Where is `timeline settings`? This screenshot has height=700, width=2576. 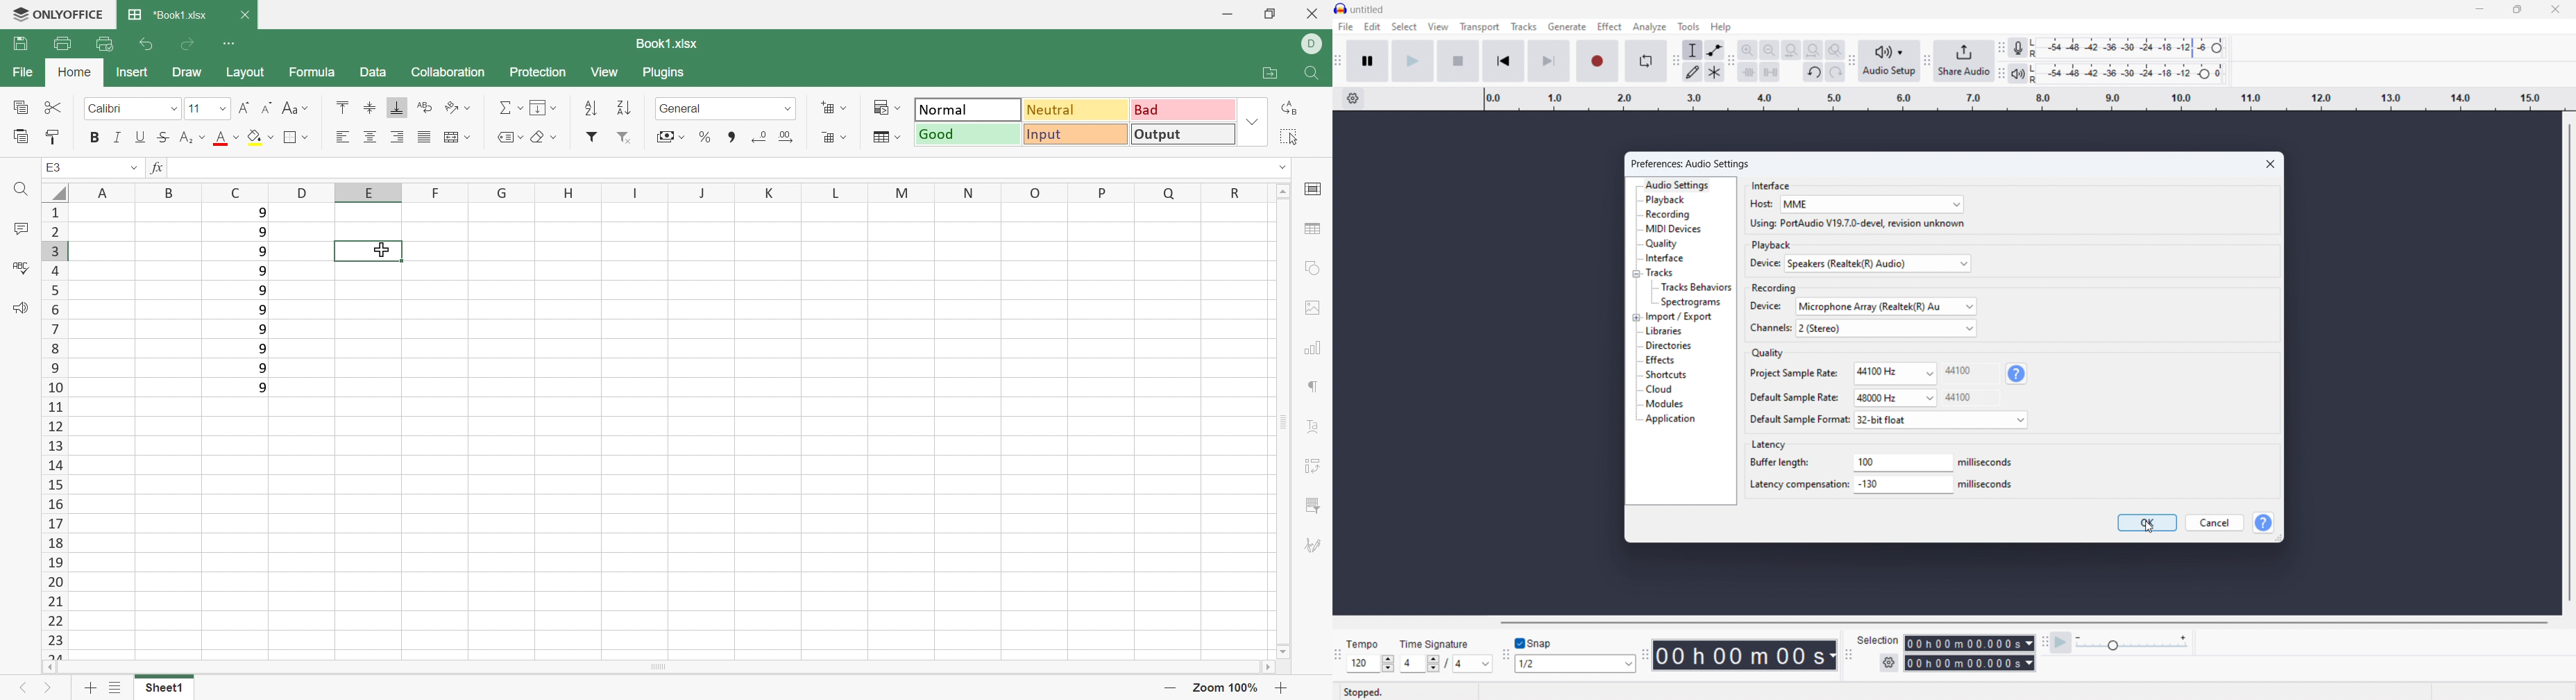
timeline settings is located at coordinates (1352, 99).